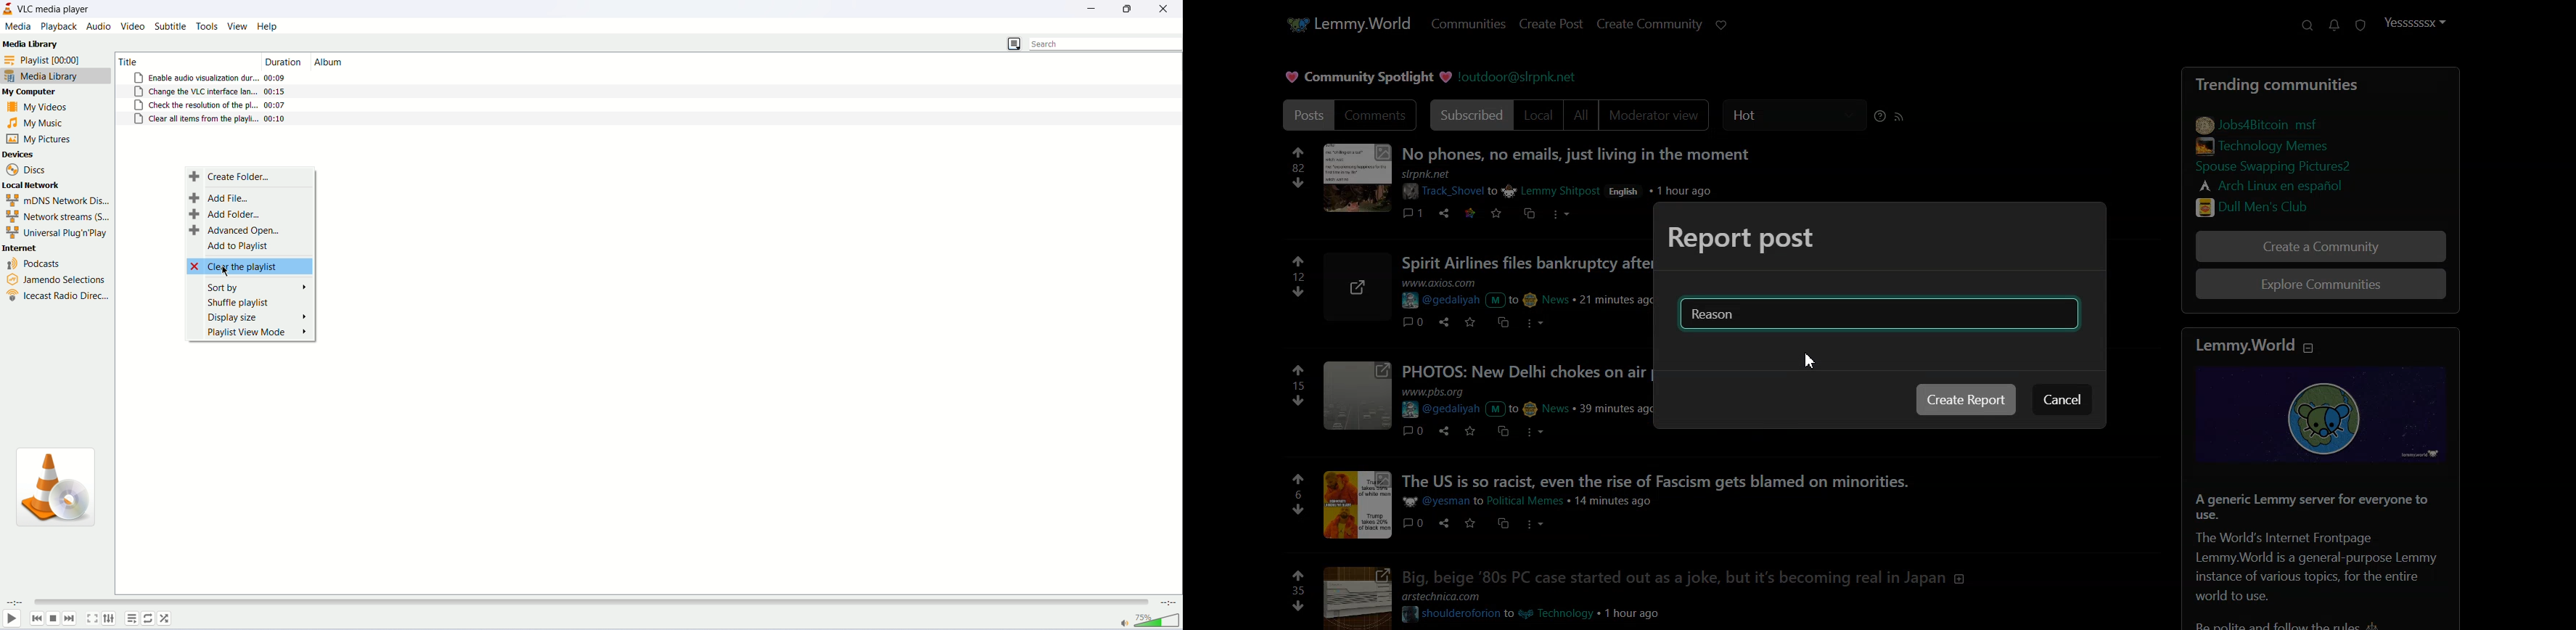  I want to click on add folders, so click(227, 214).